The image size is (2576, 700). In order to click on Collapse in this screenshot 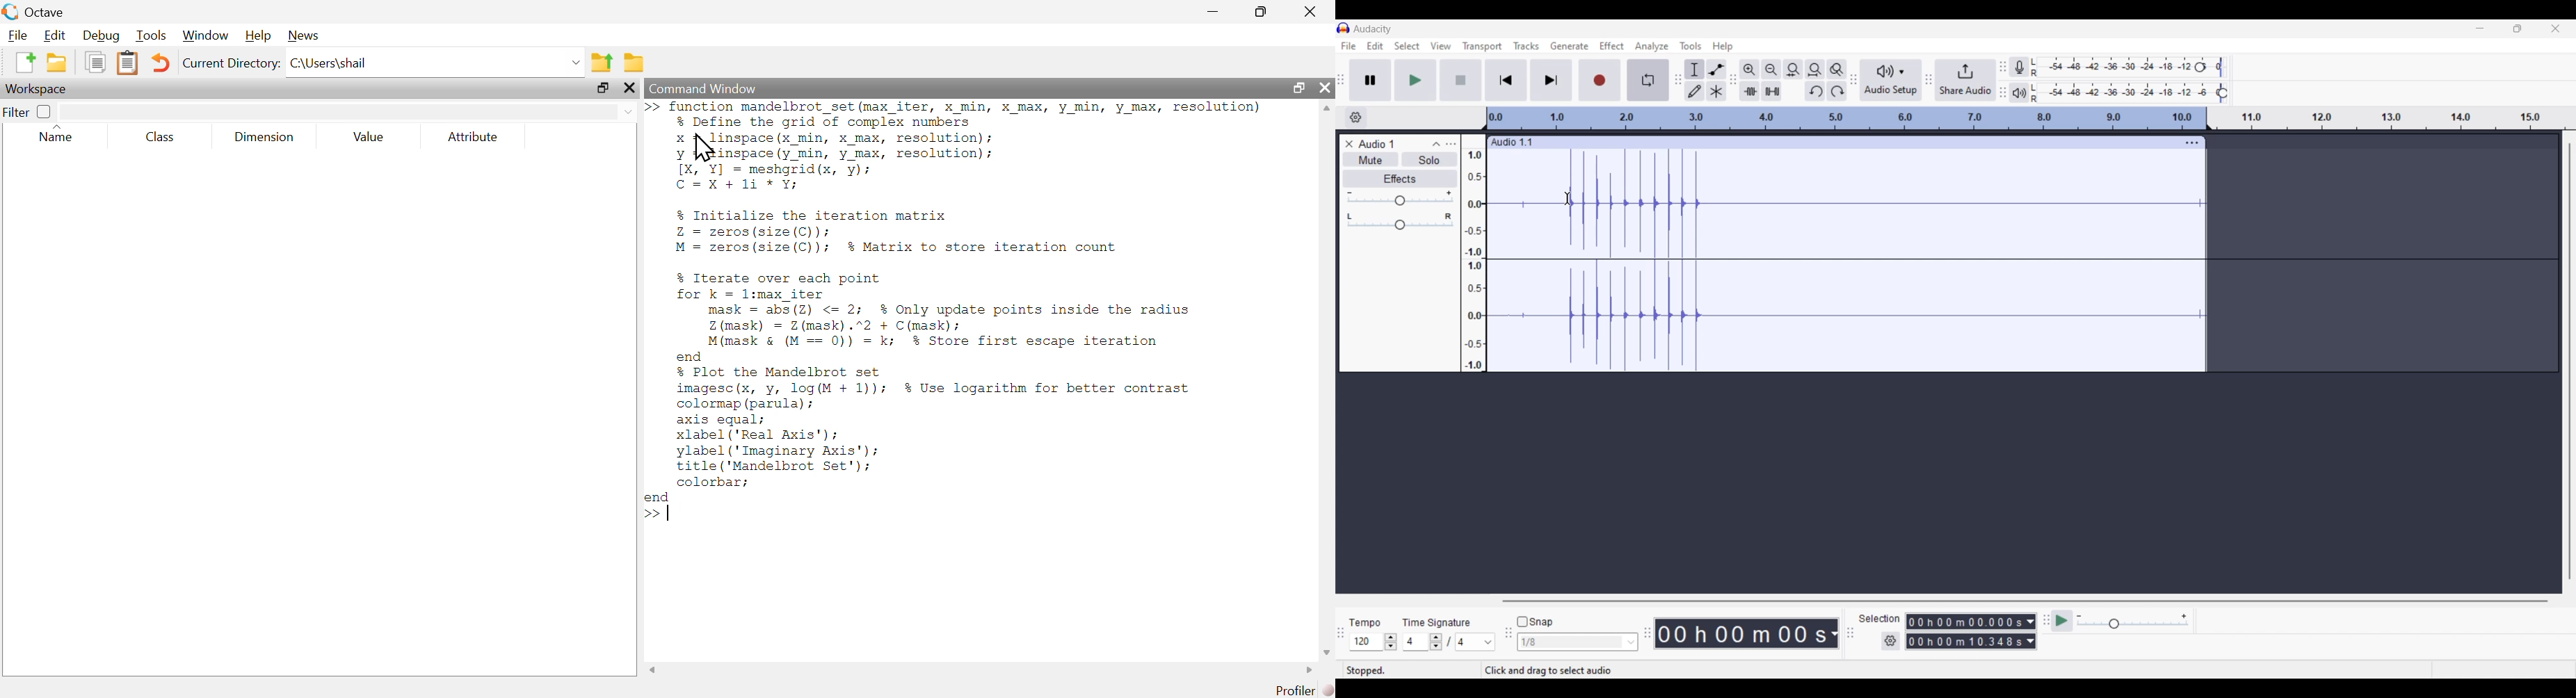, I will do `click(1436, 144)`.